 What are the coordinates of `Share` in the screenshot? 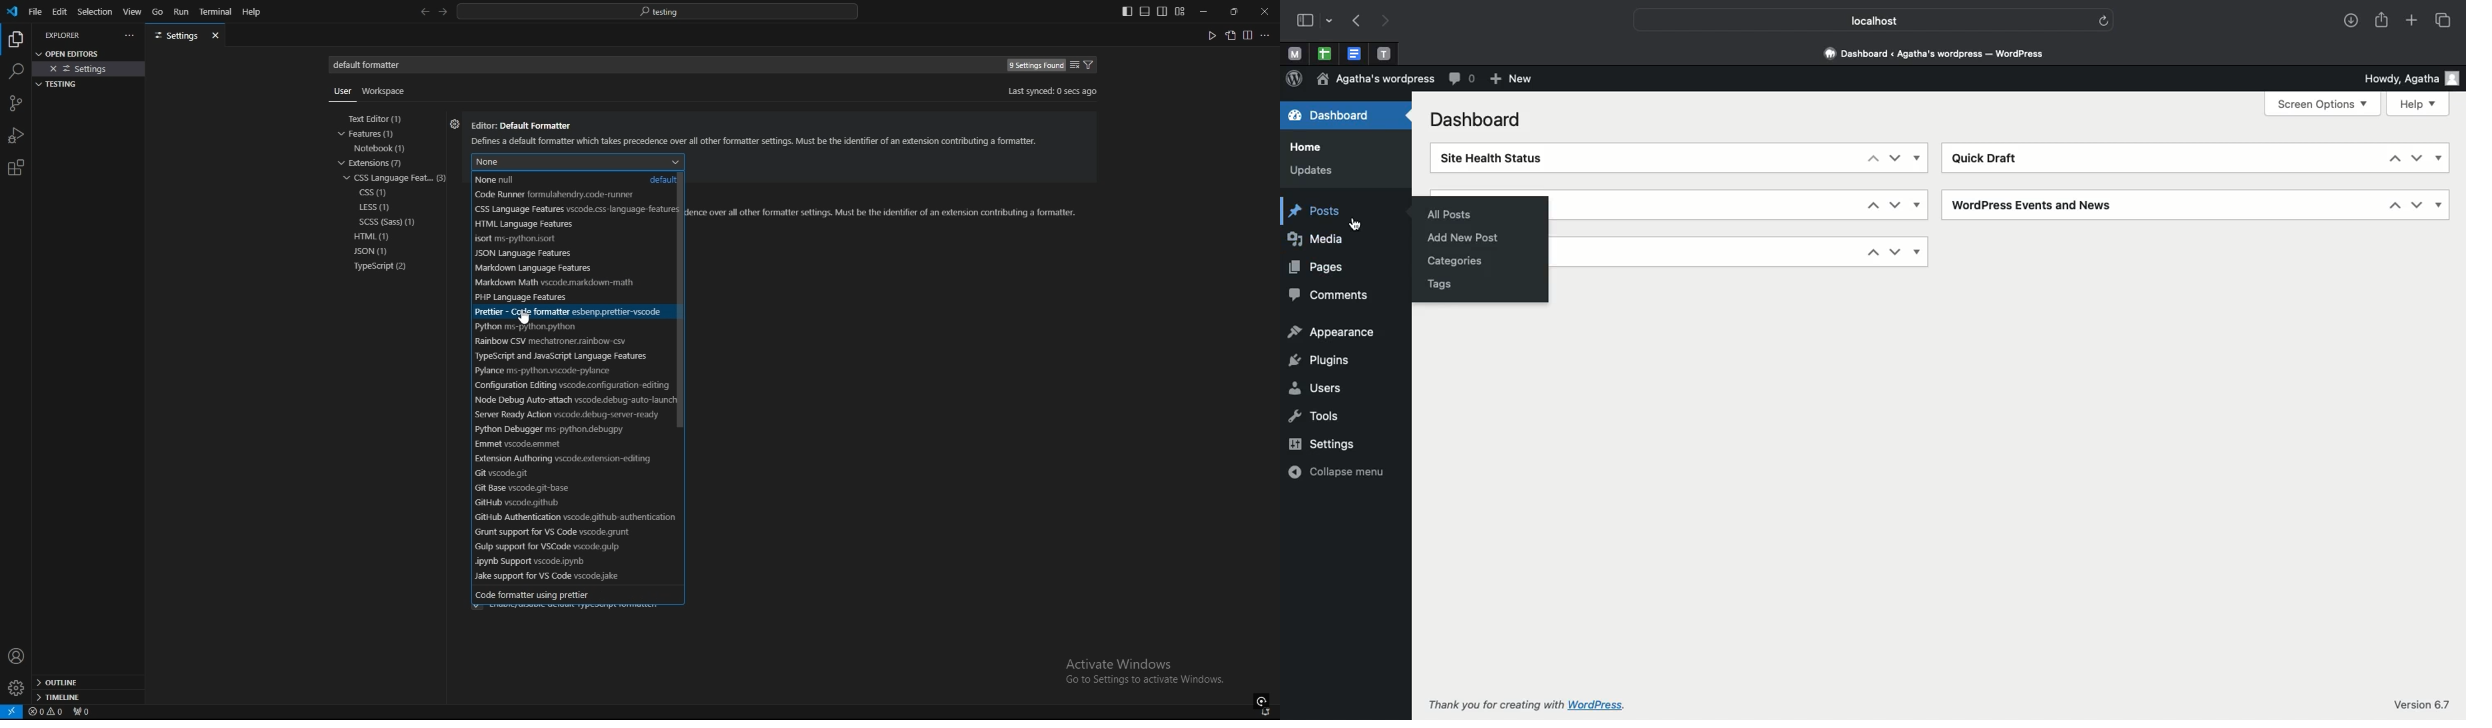 It's located at (2383, 21).